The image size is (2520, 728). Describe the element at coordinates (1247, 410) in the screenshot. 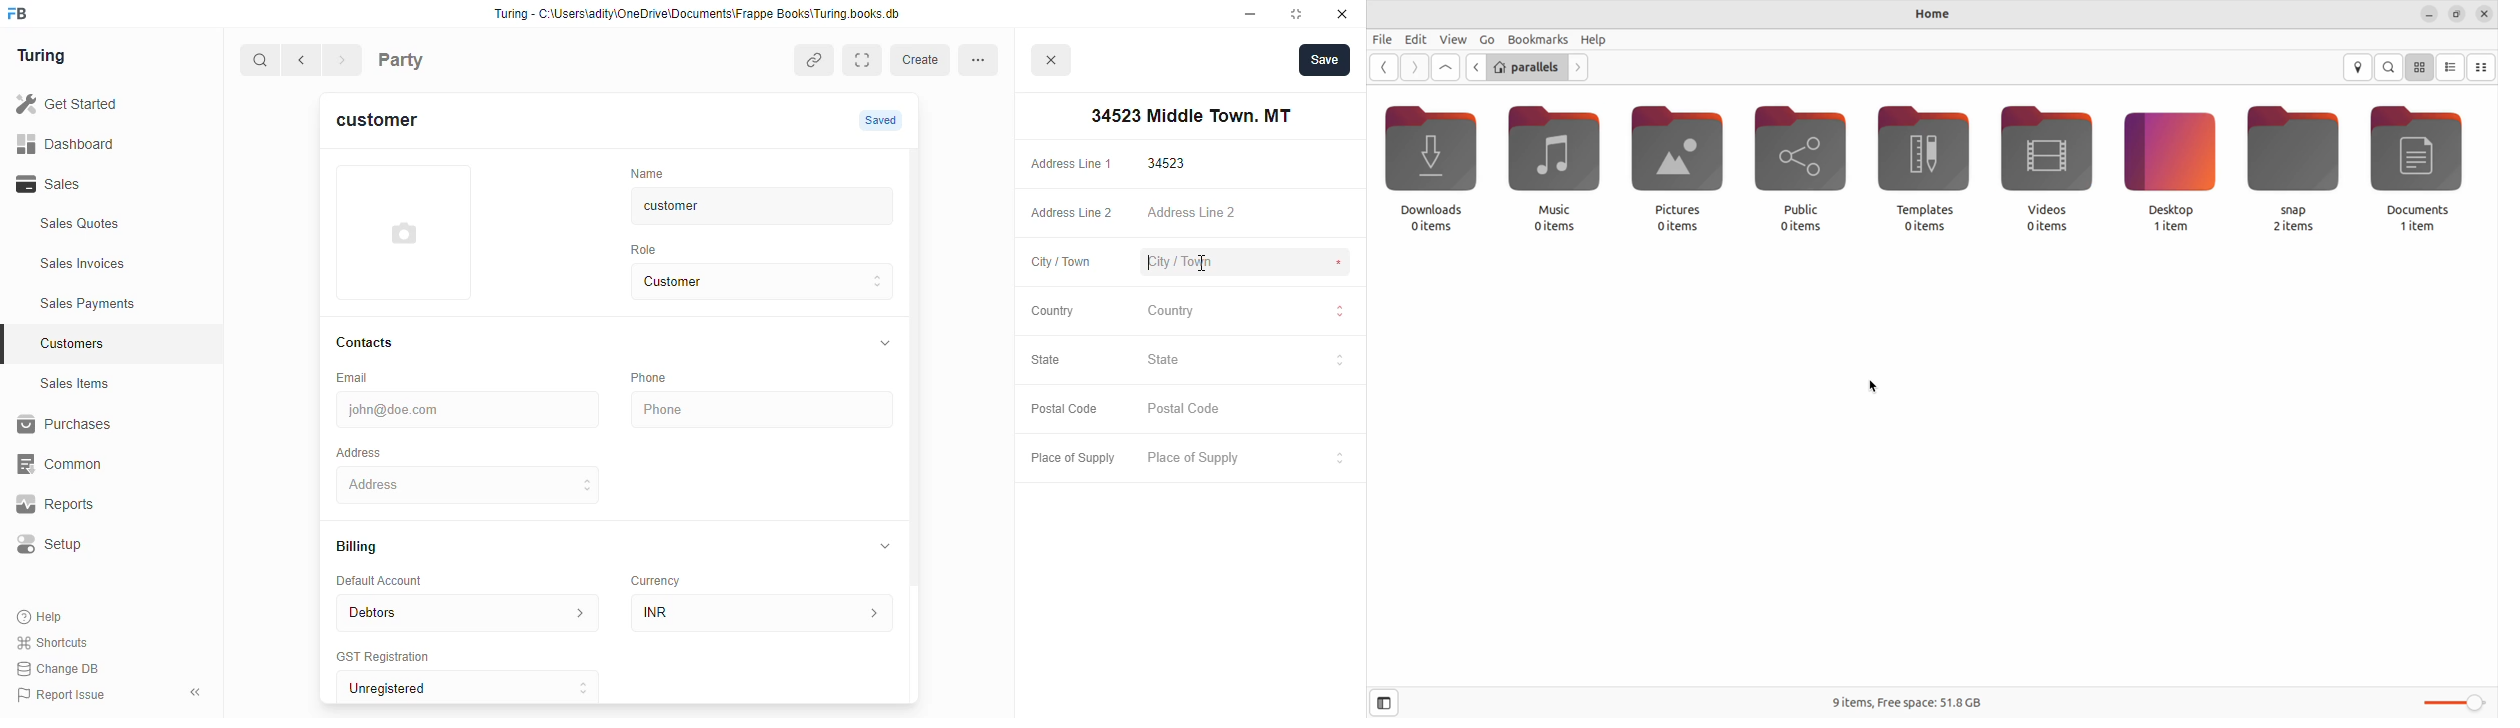

I see `Postal Code` at that location.